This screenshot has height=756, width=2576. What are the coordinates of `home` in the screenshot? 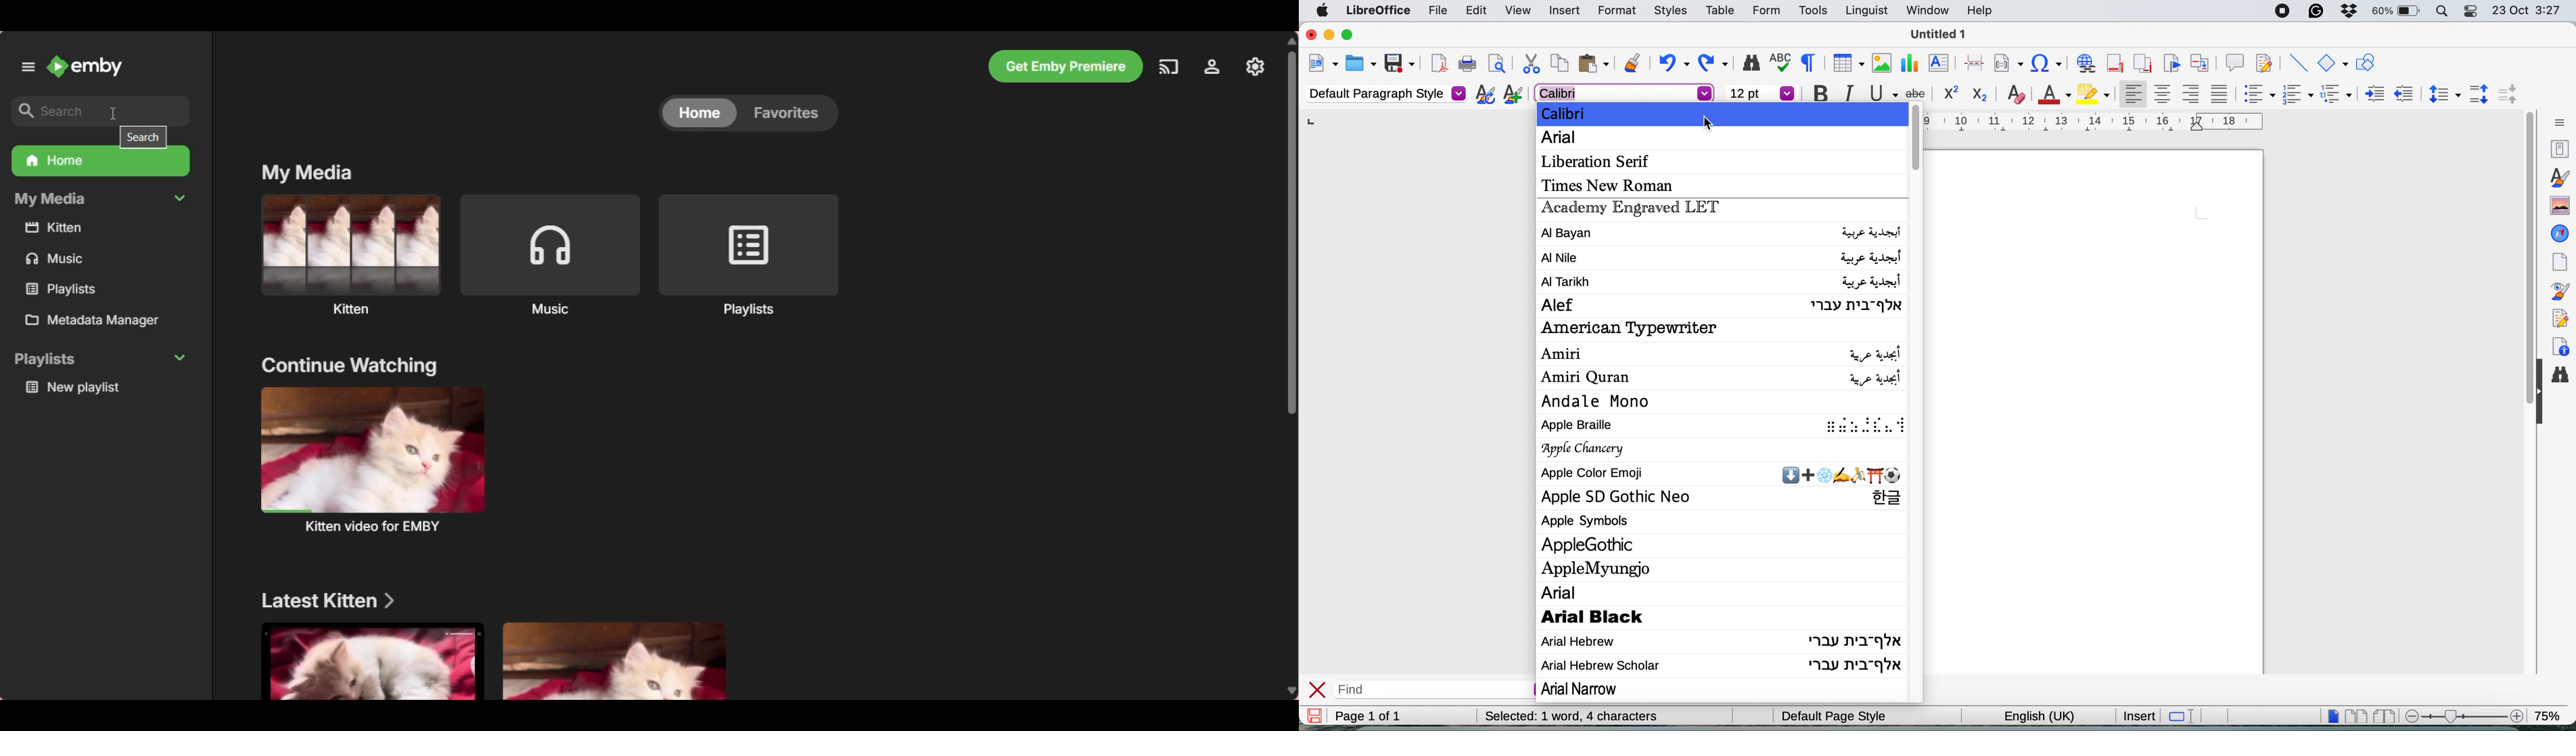 It's located at (697, 112).